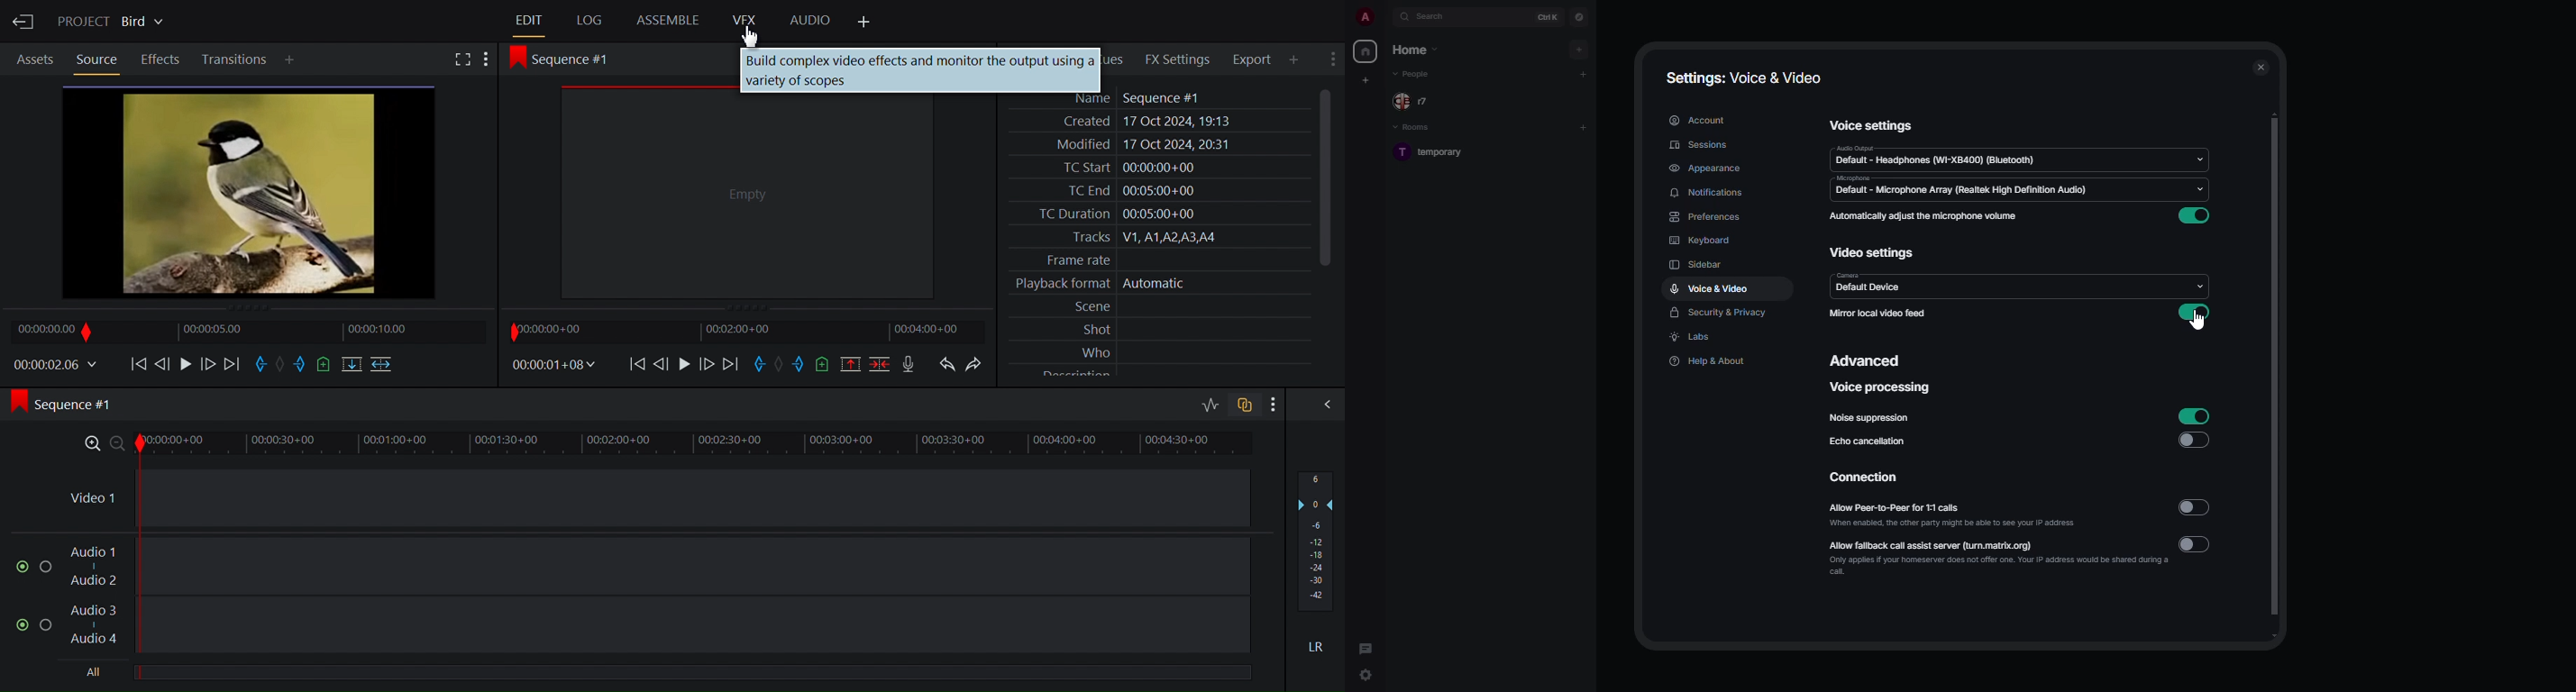 Image resolution: width=2576 pixels, height=700 pixels. Describe the element at coordinates (232, 364) in the screenshot. I see `Move forward` at that location.